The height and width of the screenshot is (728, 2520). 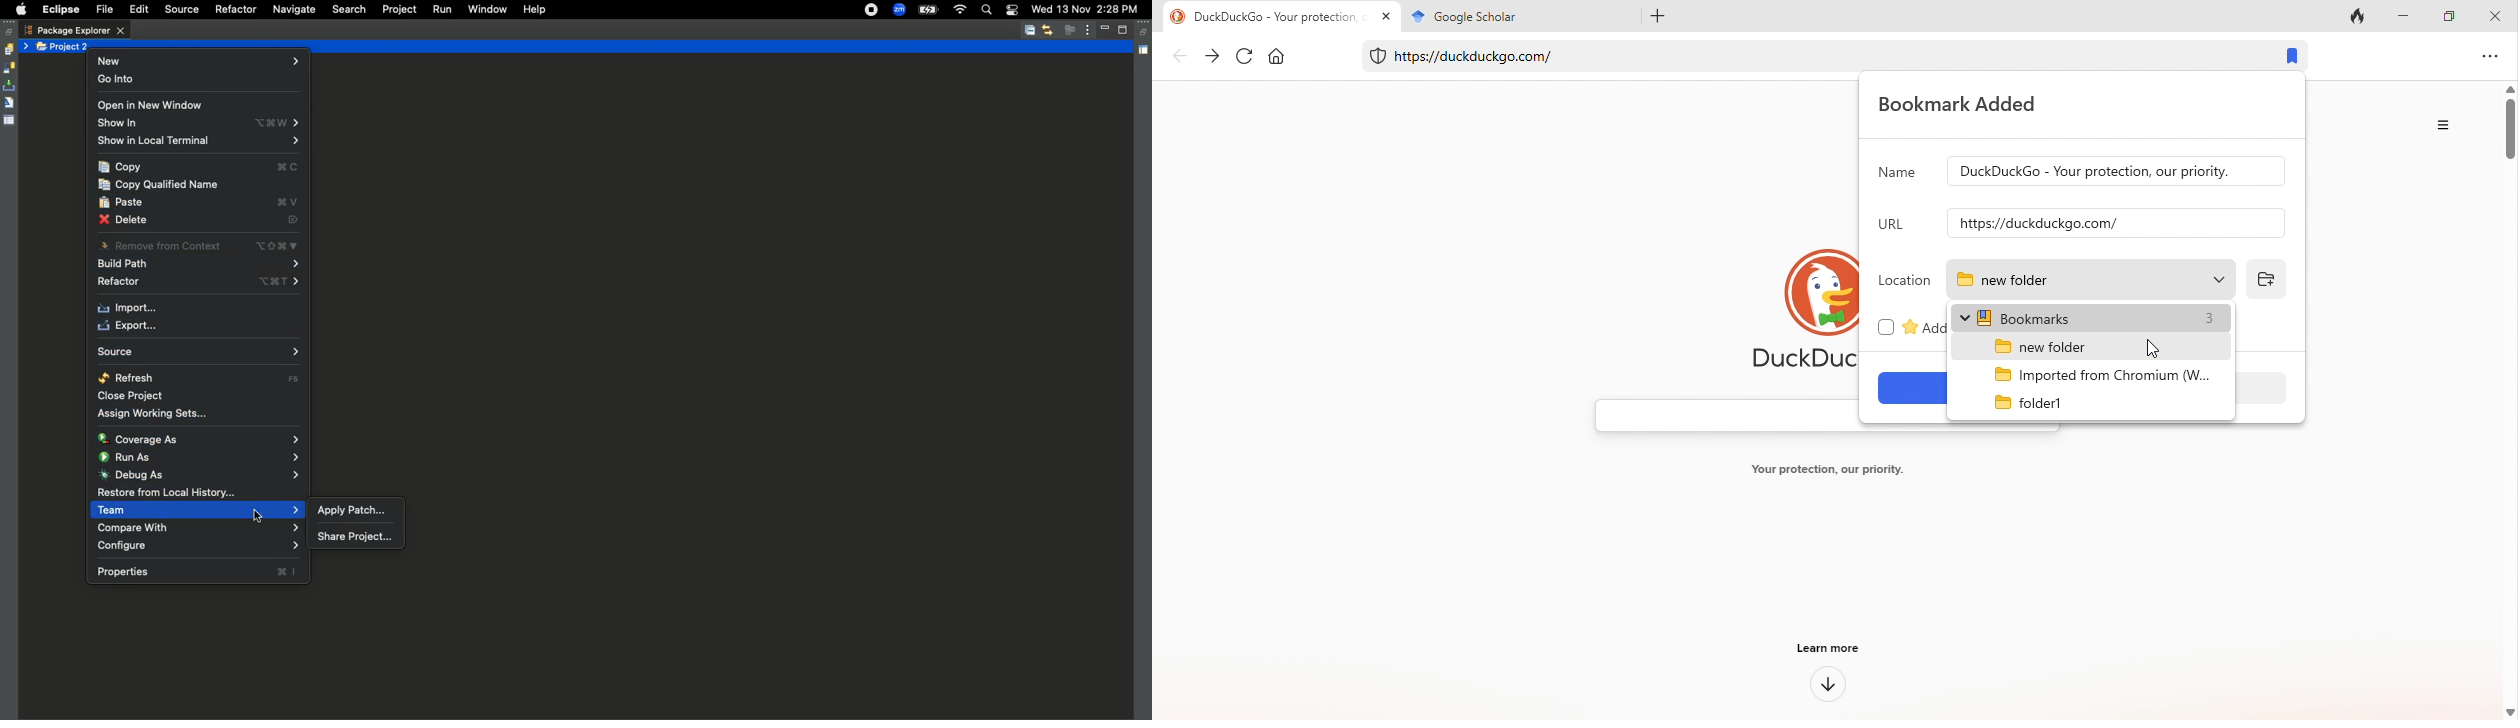 What do you see at coordinates (1286, 58) in the screenshot?
I see `home` at bounding box center [1286, 58].